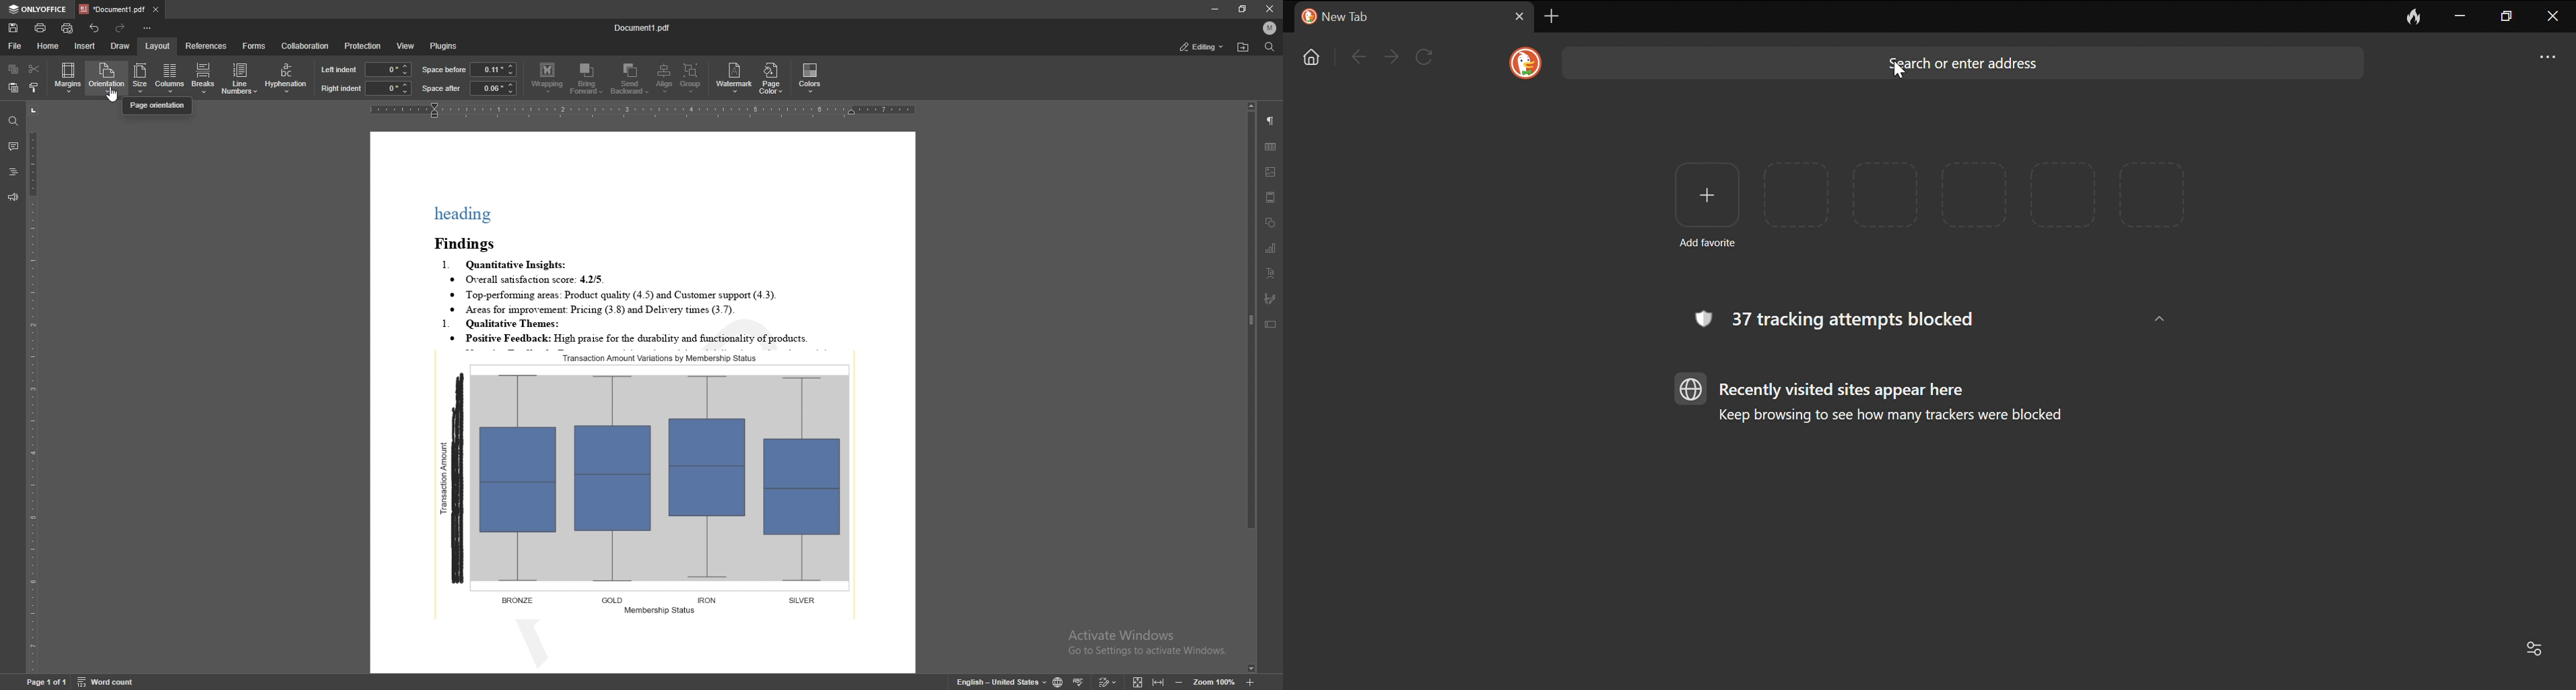 This screenshot has height=700, width=2576. I want to click on close tab, so click(156, 9).